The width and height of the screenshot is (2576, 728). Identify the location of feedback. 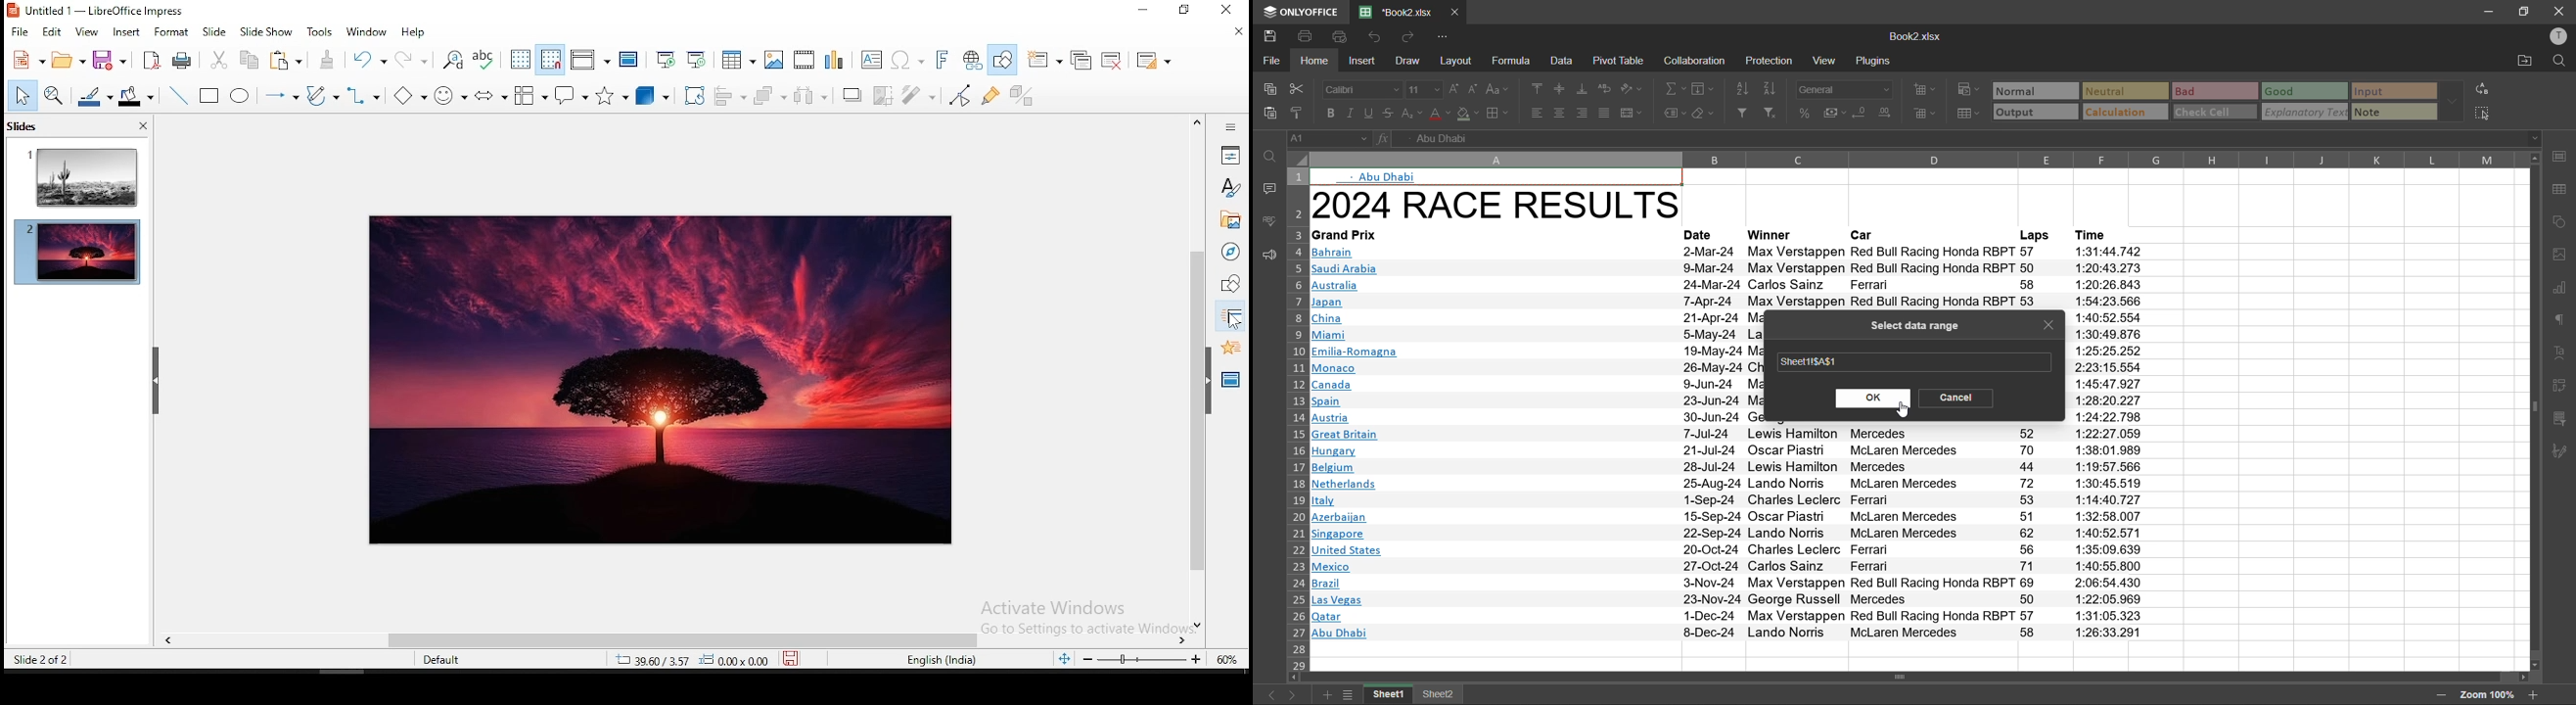
(1271, 259).